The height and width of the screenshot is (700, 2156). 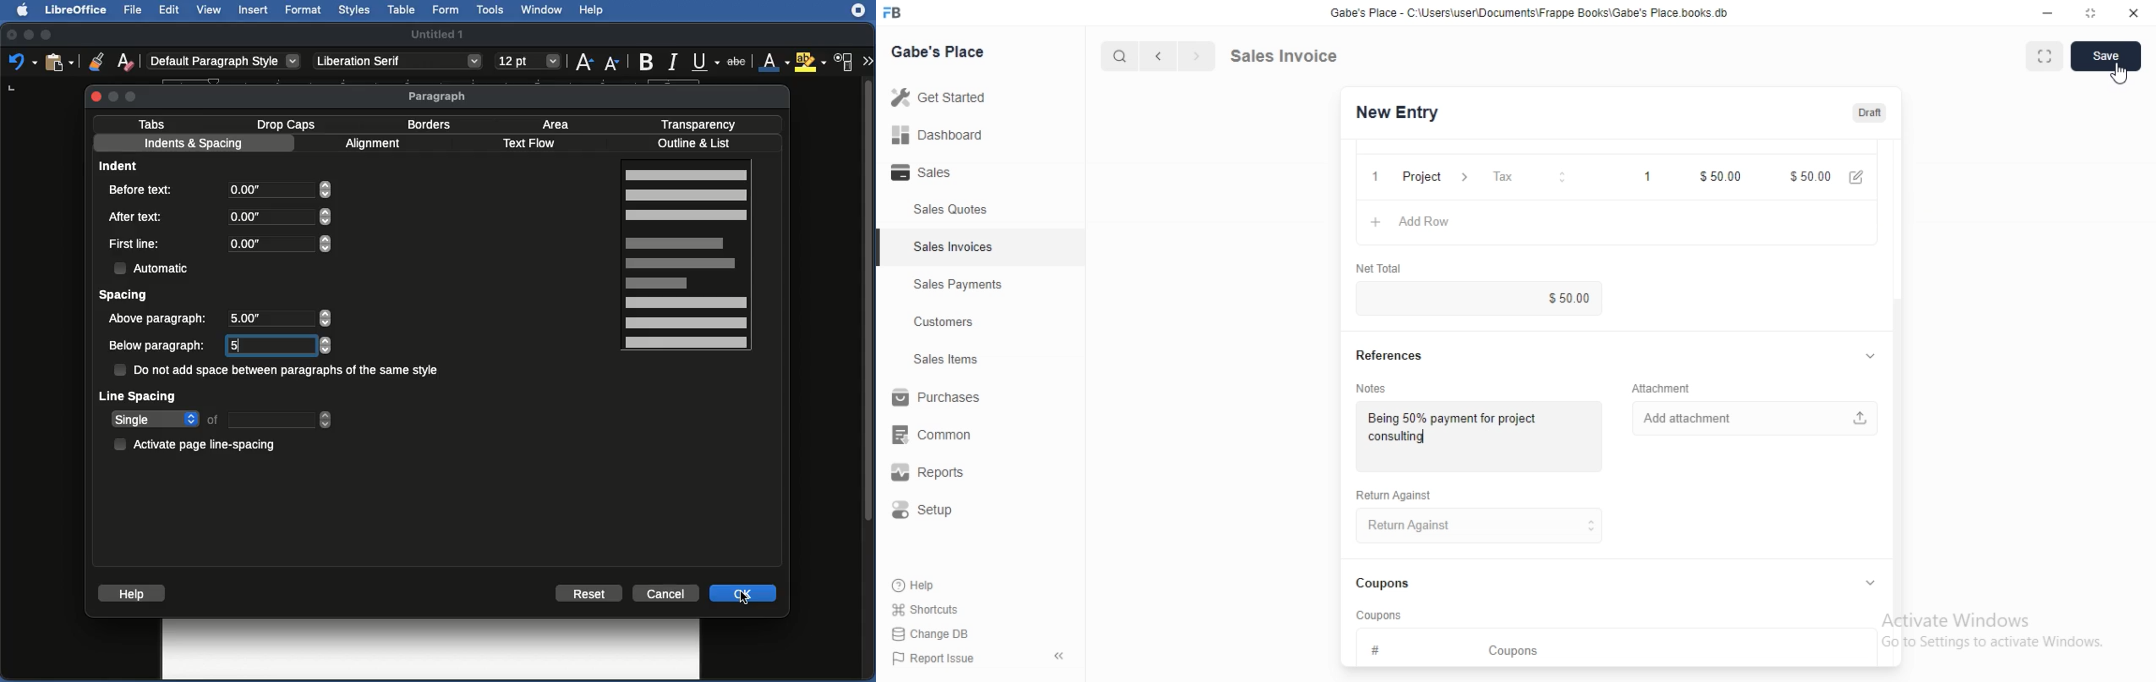 What do you see at coordinates (278, 243) in the screenshot?
I see `0.00"` at bounding box center [278, 243].